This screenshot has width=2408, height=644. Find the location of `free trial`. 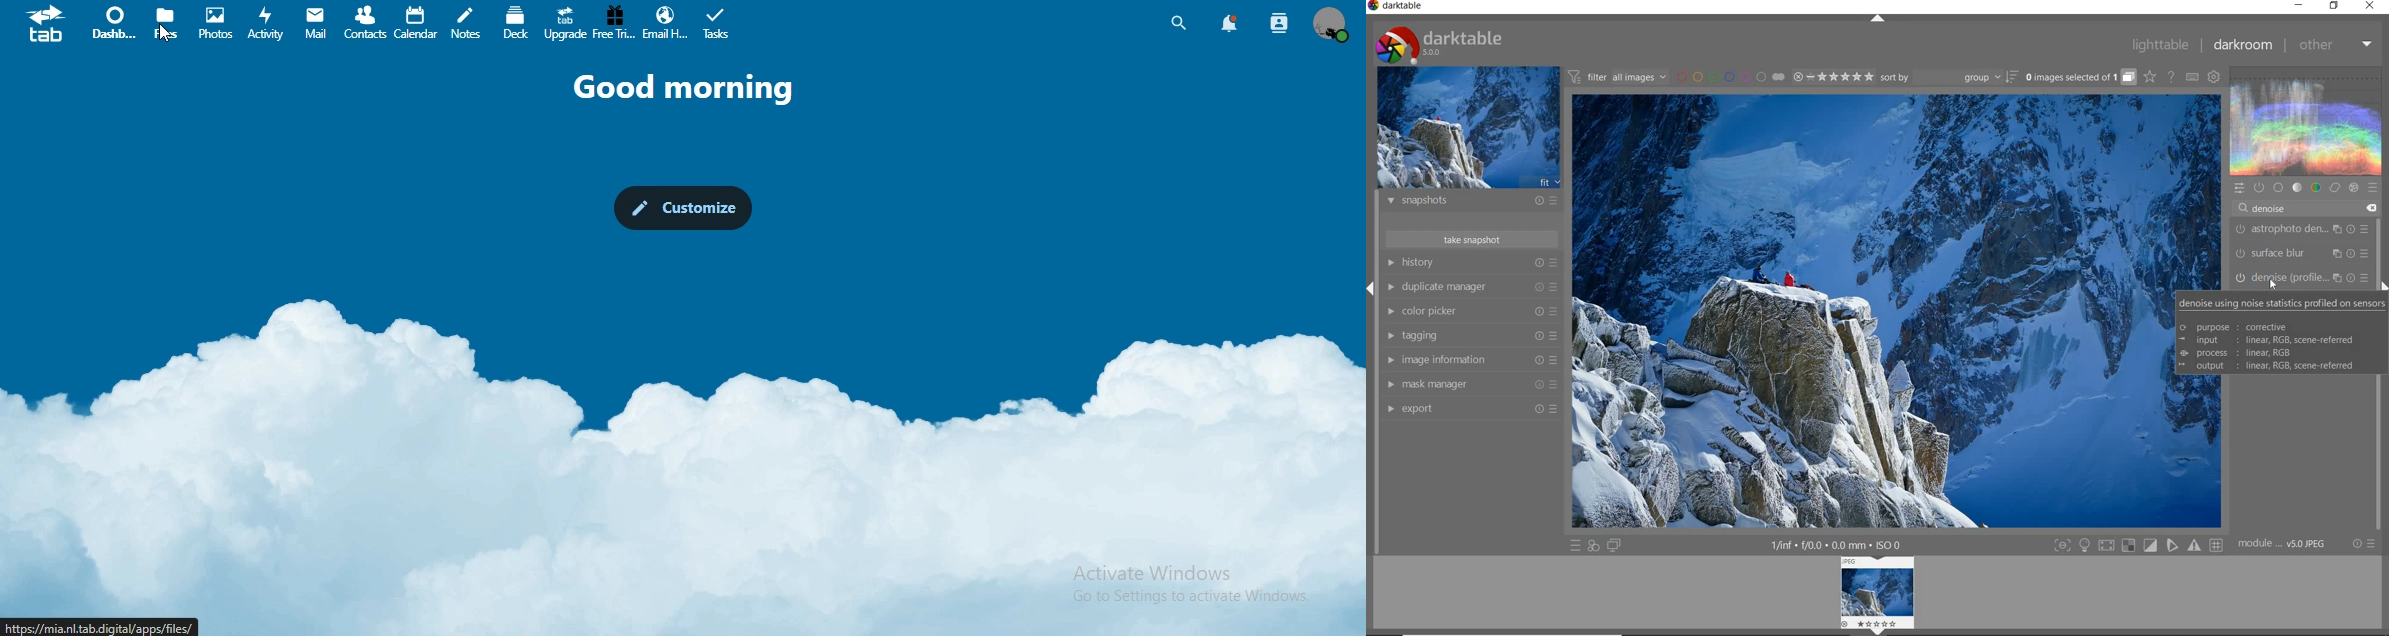

free trial is located at coordinates (615, 23).